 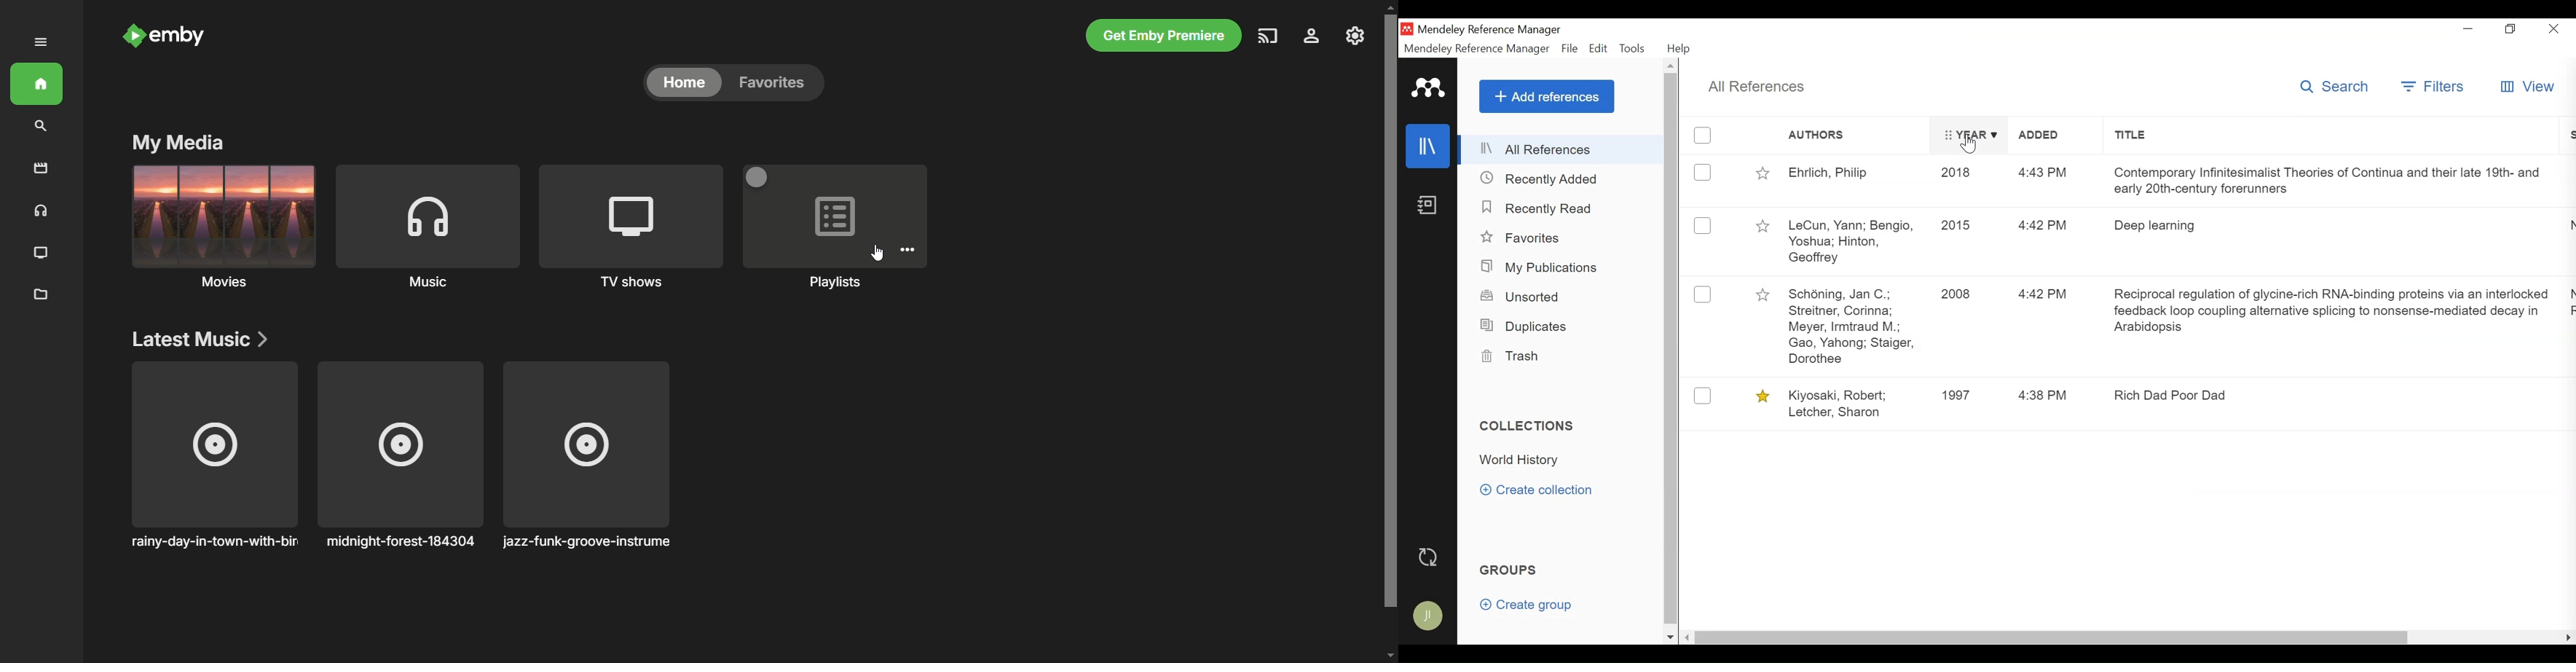 What do you see at coordinates (1429, 87) in the screenshot?
I see `Mendeley` at bounding box center [1429, 87].